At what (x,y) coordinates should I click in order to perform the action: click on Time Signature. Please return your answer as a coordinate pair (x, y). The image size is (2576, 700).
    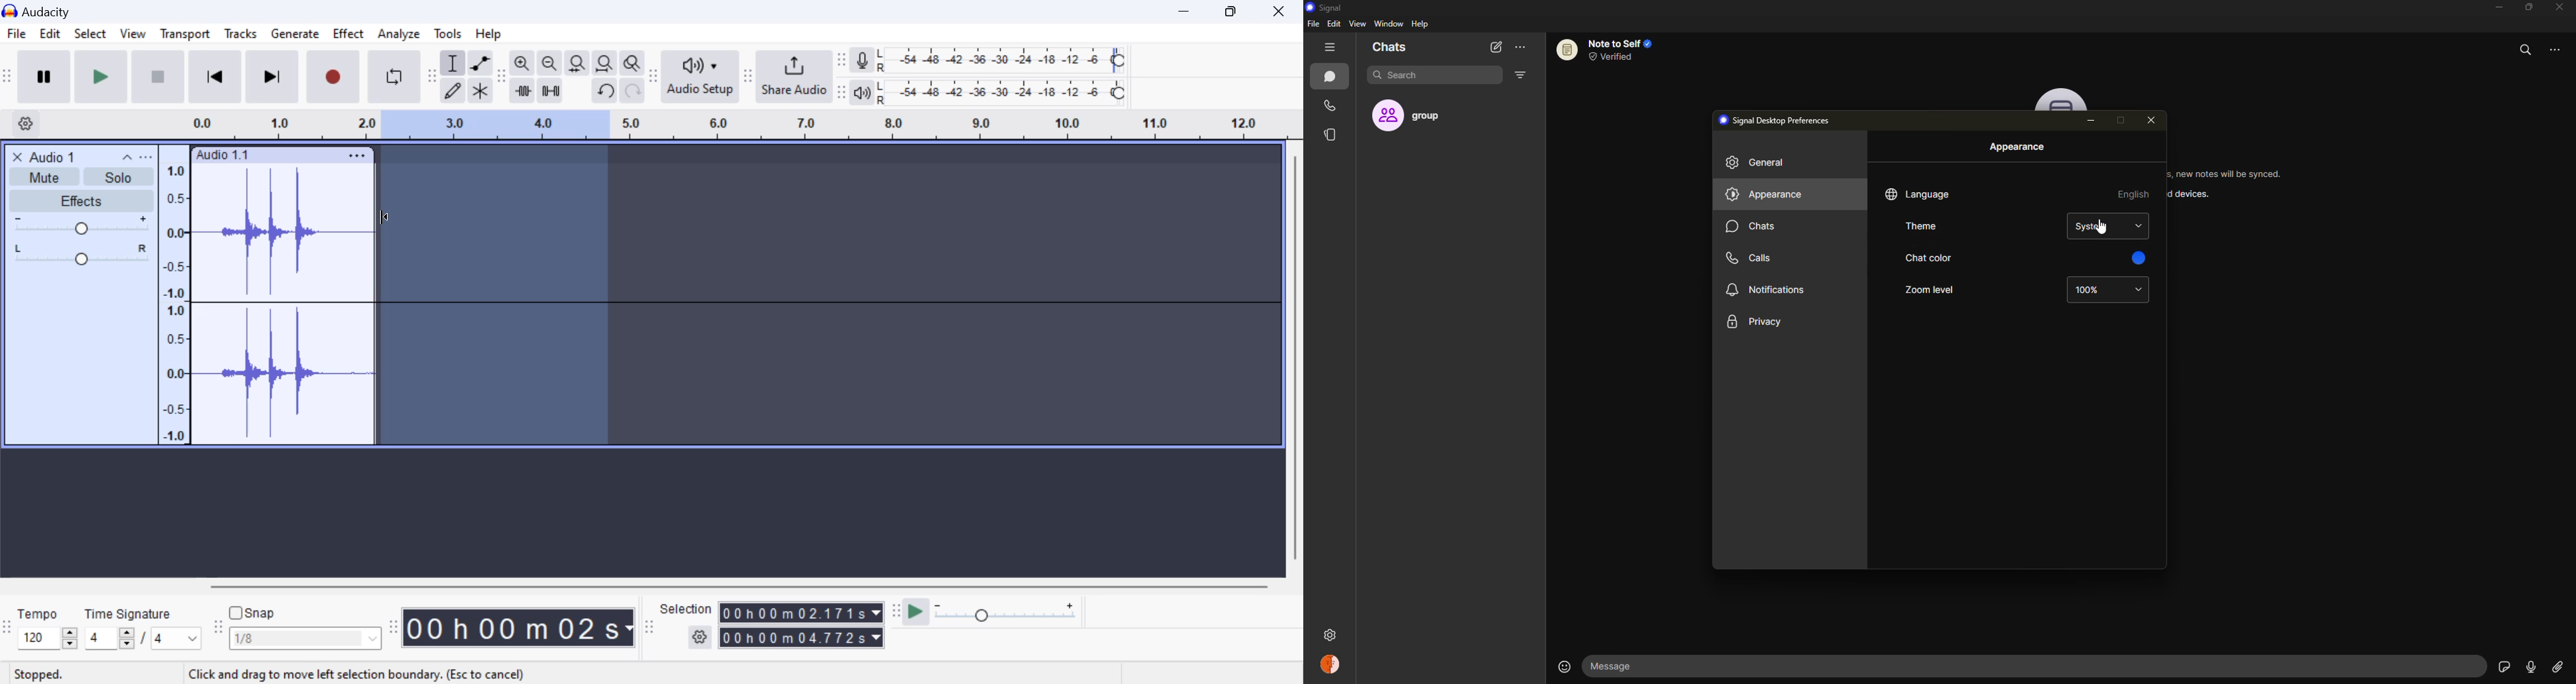
    Looking at the image, I should click on (130, 611).